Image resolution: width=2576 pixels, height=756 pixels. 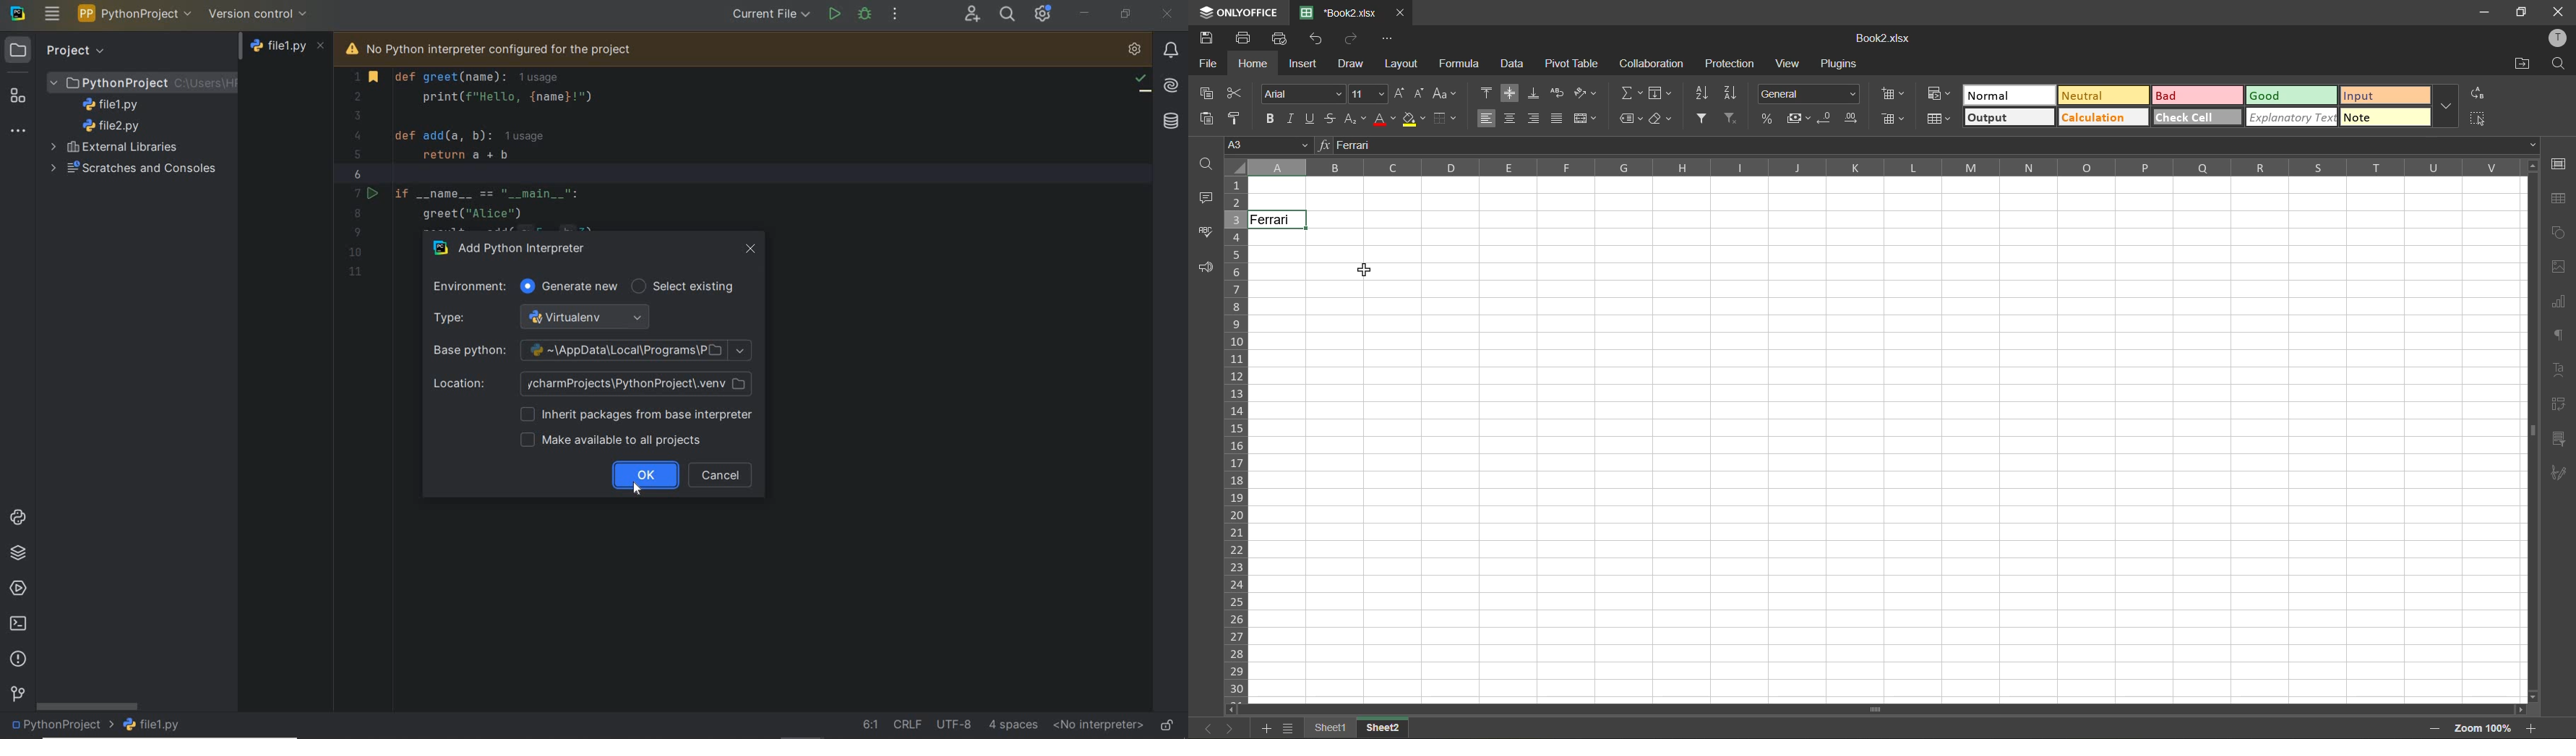 I want to click on column names, so click(x=1870, y=167).